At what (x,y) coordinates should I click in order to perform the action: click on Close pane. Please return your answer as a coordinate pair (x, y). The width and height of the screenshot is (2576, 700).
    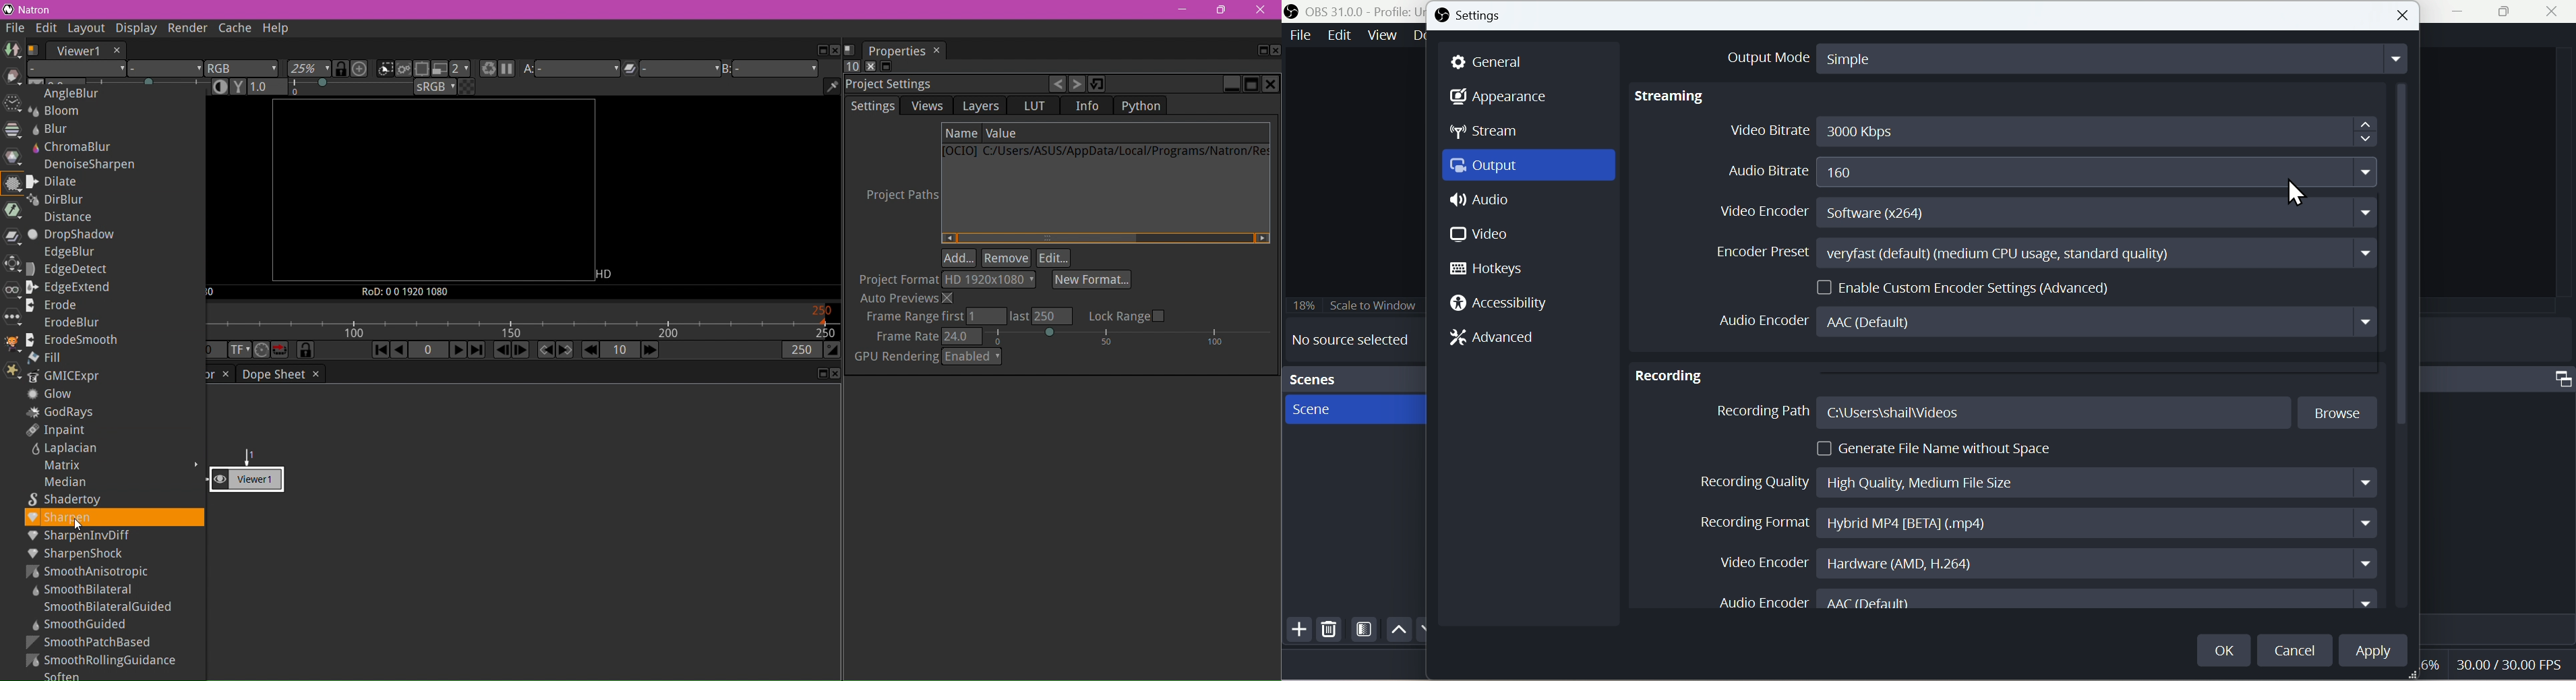
    Looking at the image, I should click on (835, 51).